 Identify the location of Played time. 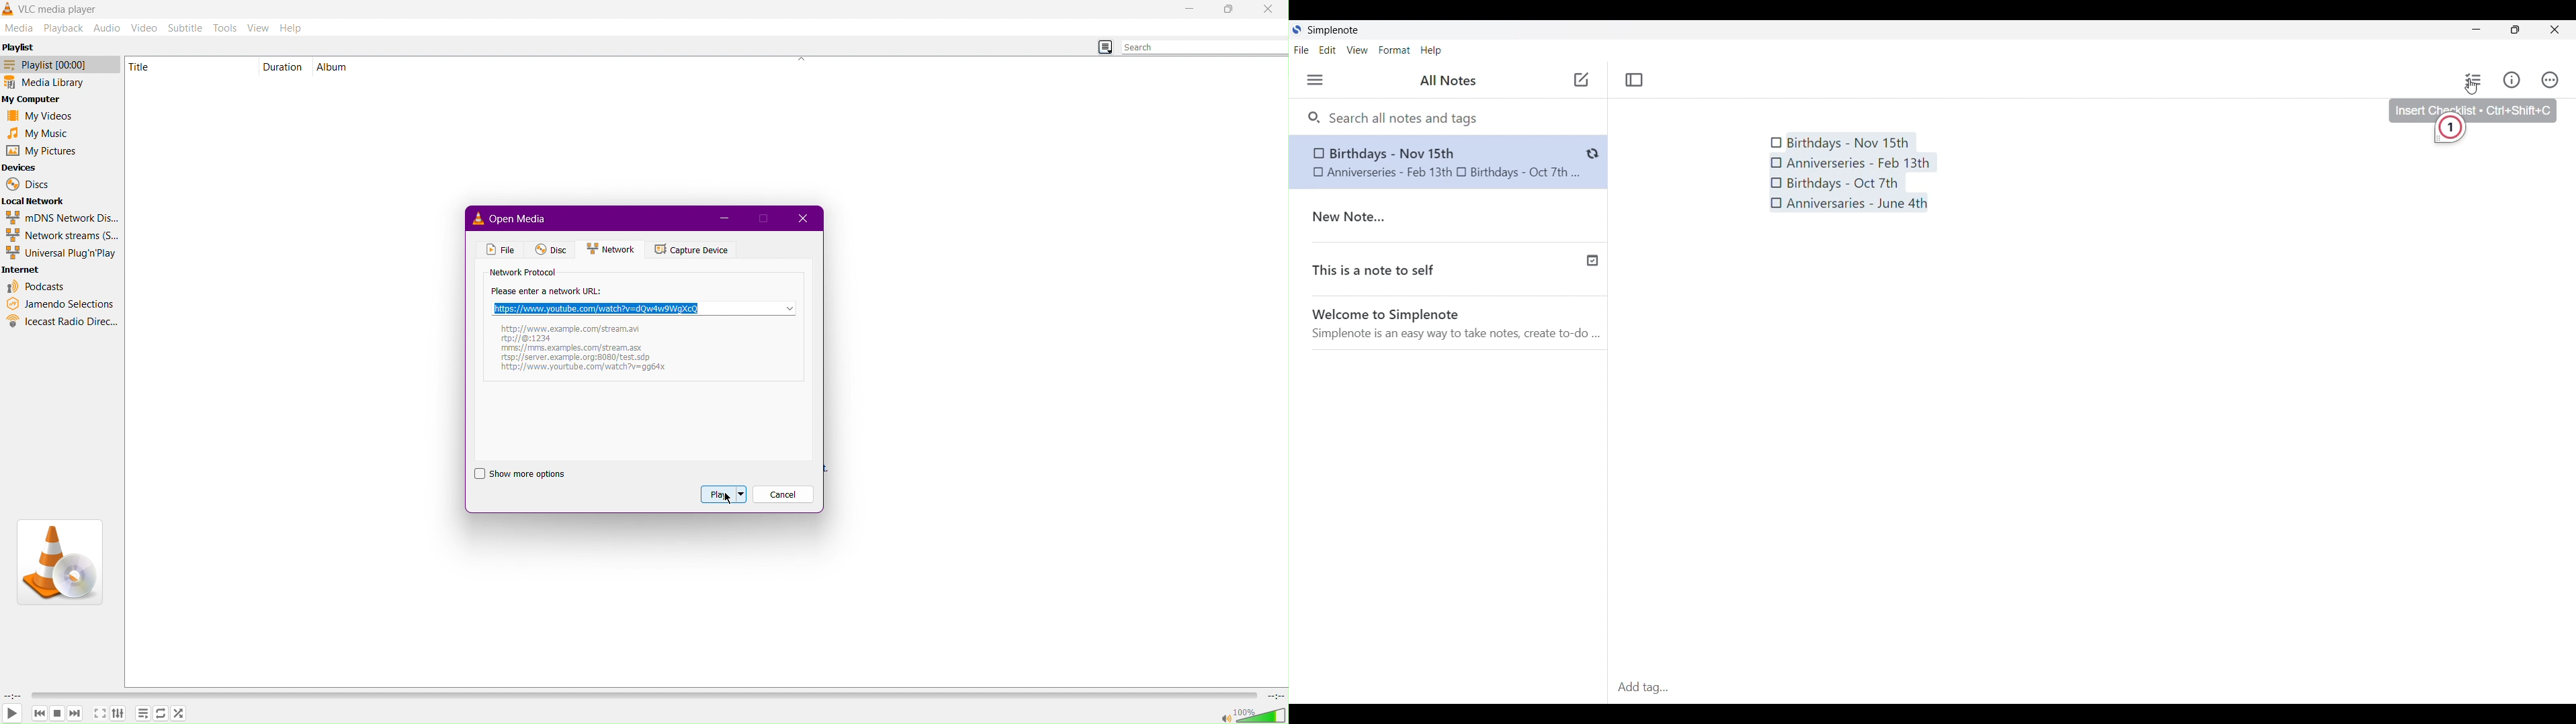
(13, 696).